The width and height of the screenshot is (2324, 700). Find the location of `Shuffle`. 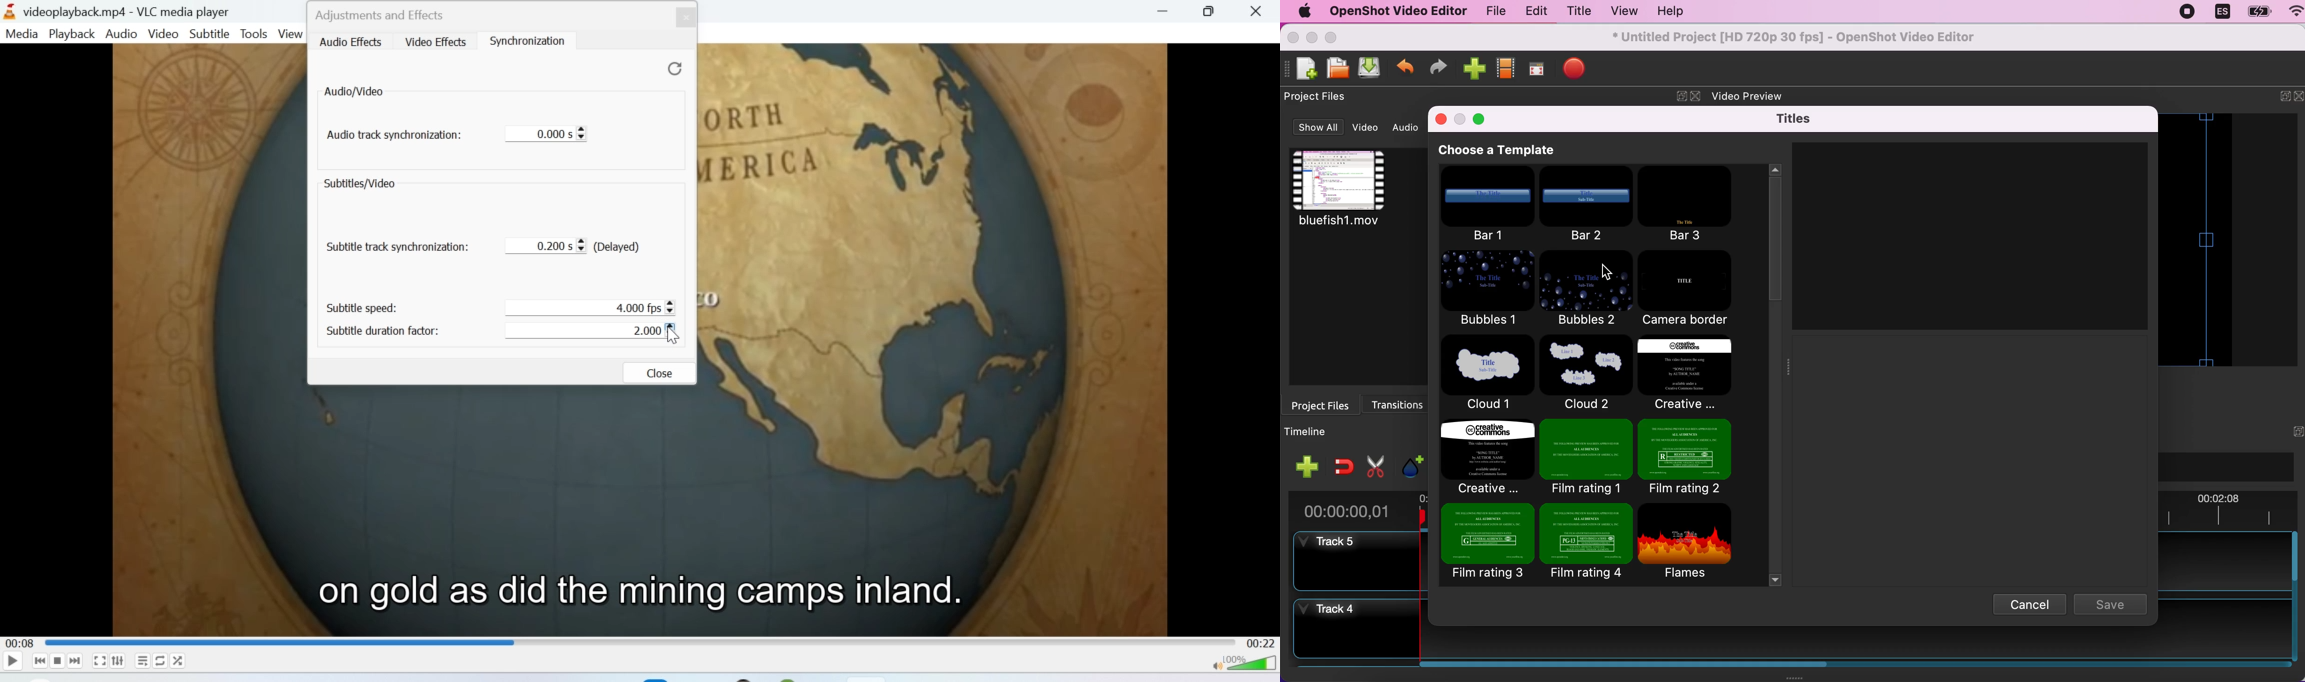

Shuffle is located at coordinates (179, 662).